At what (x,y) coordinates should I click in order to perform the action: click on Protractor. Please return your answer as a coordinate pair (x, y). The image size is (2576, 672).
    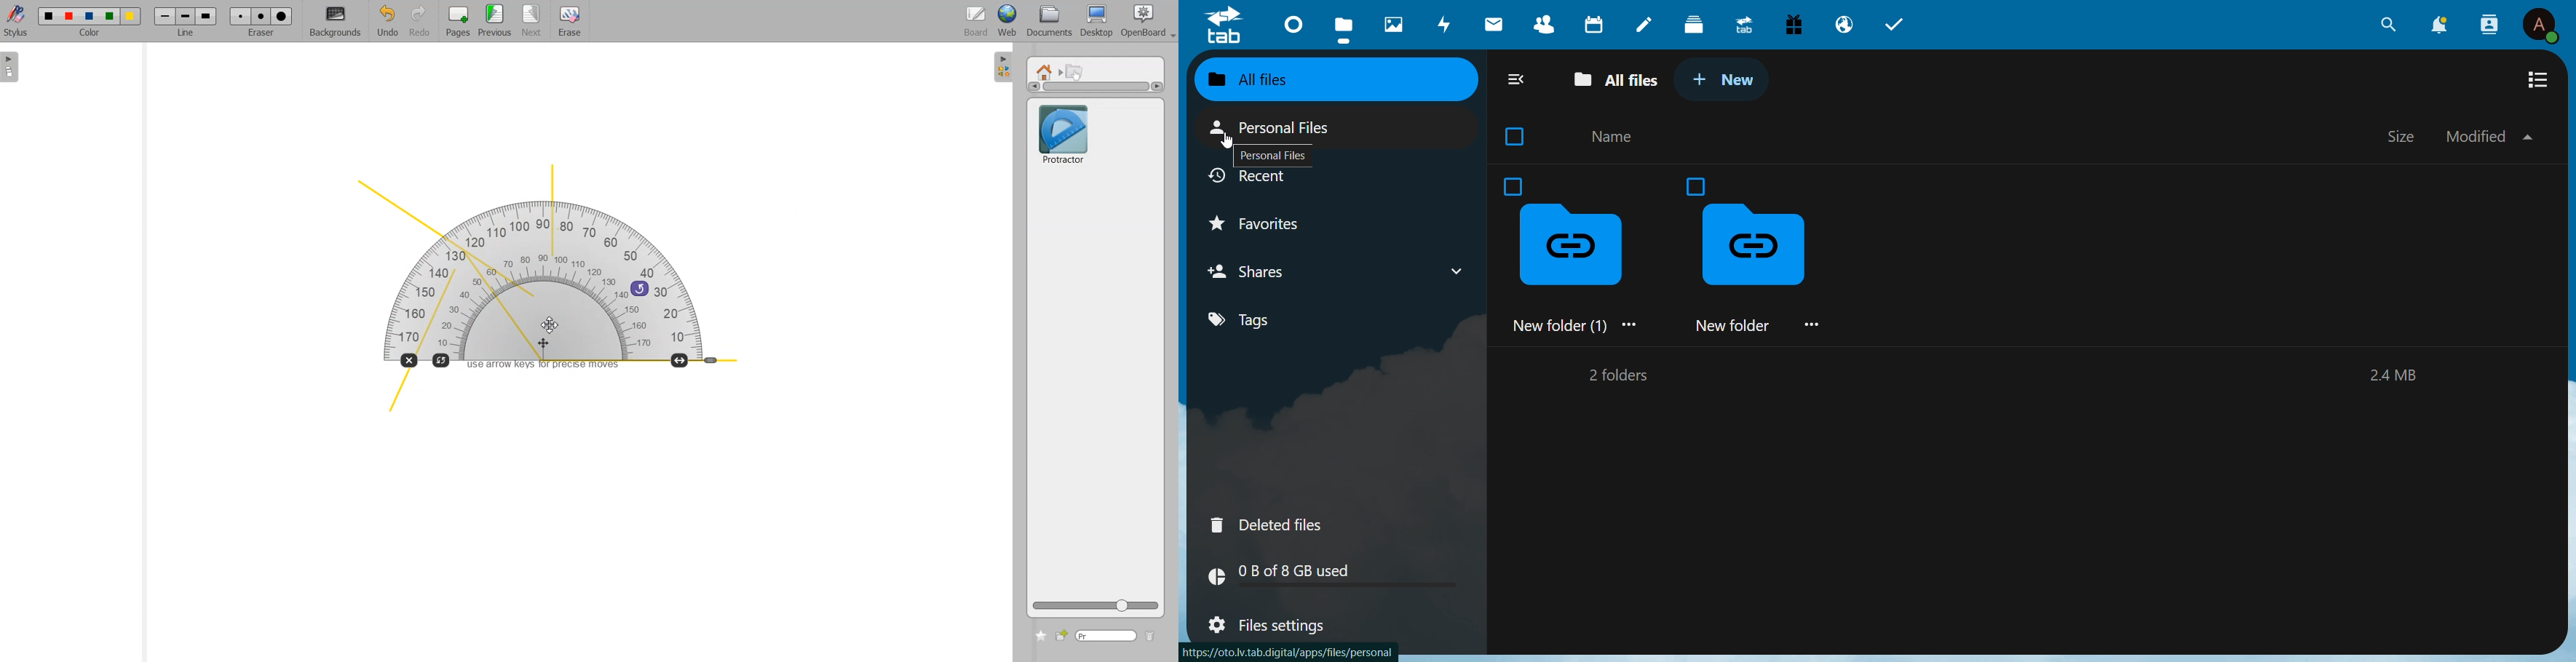
    Looking at the image, I should click on (1063, 133).